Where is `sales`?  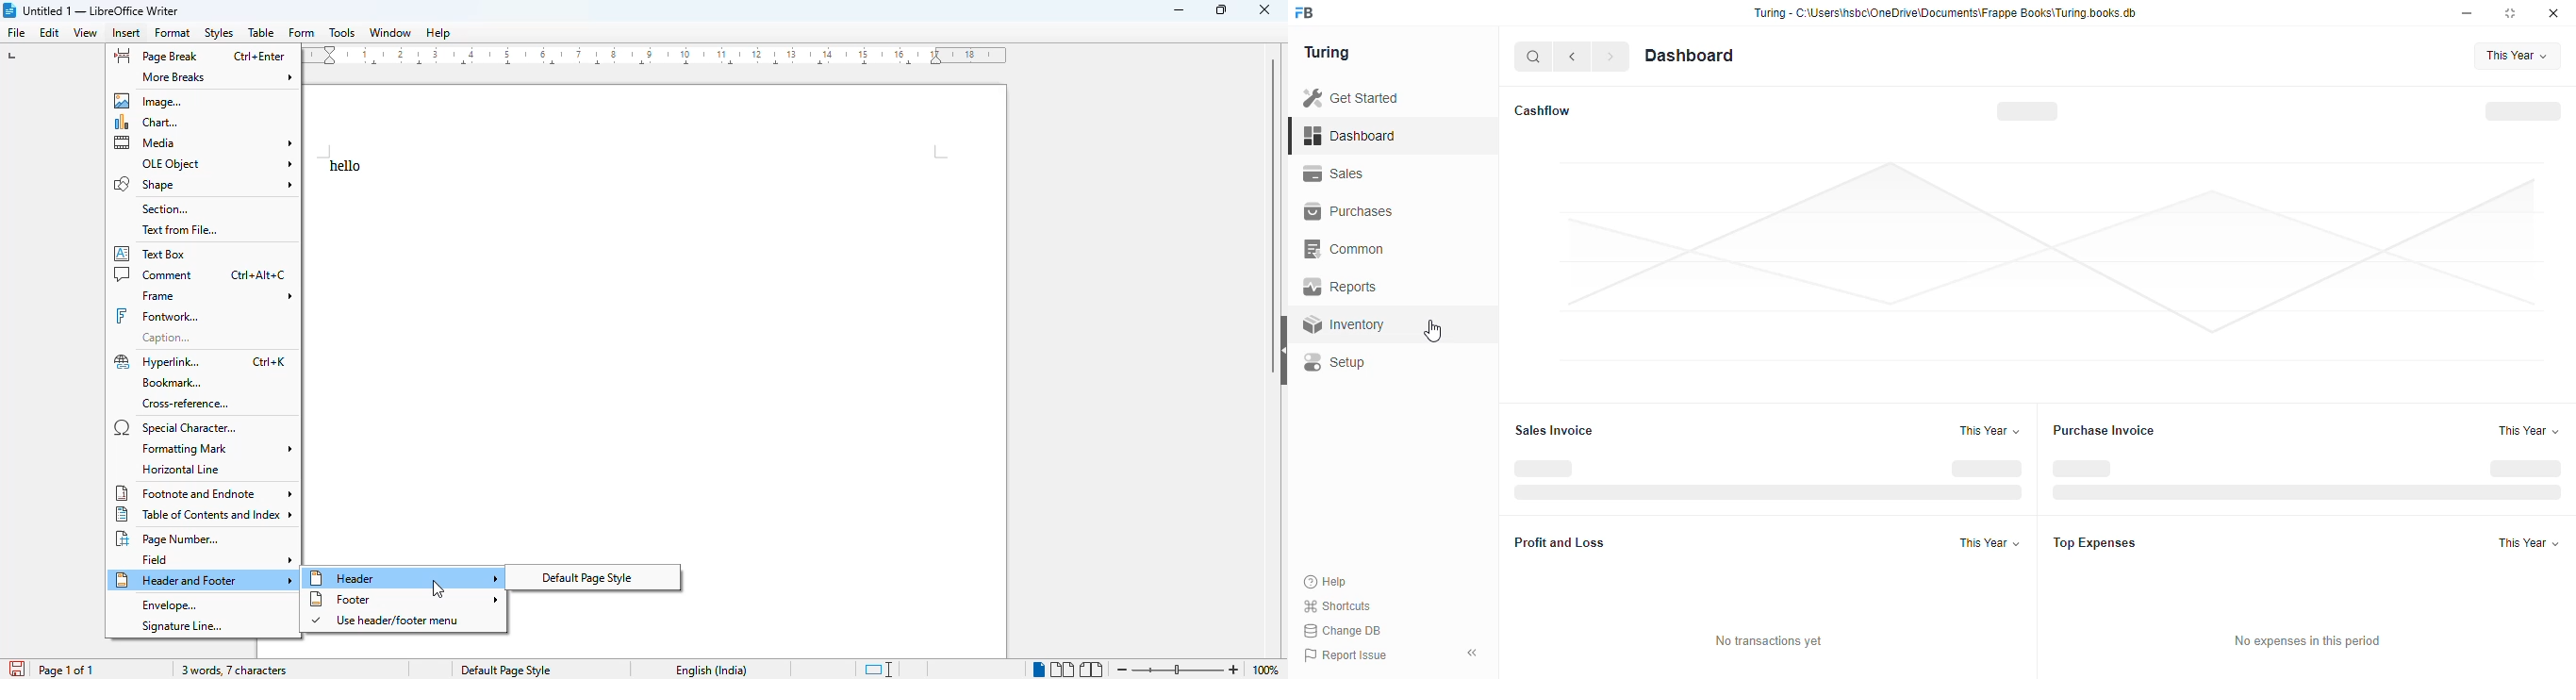 sales is located at coordinates (1333, 174).